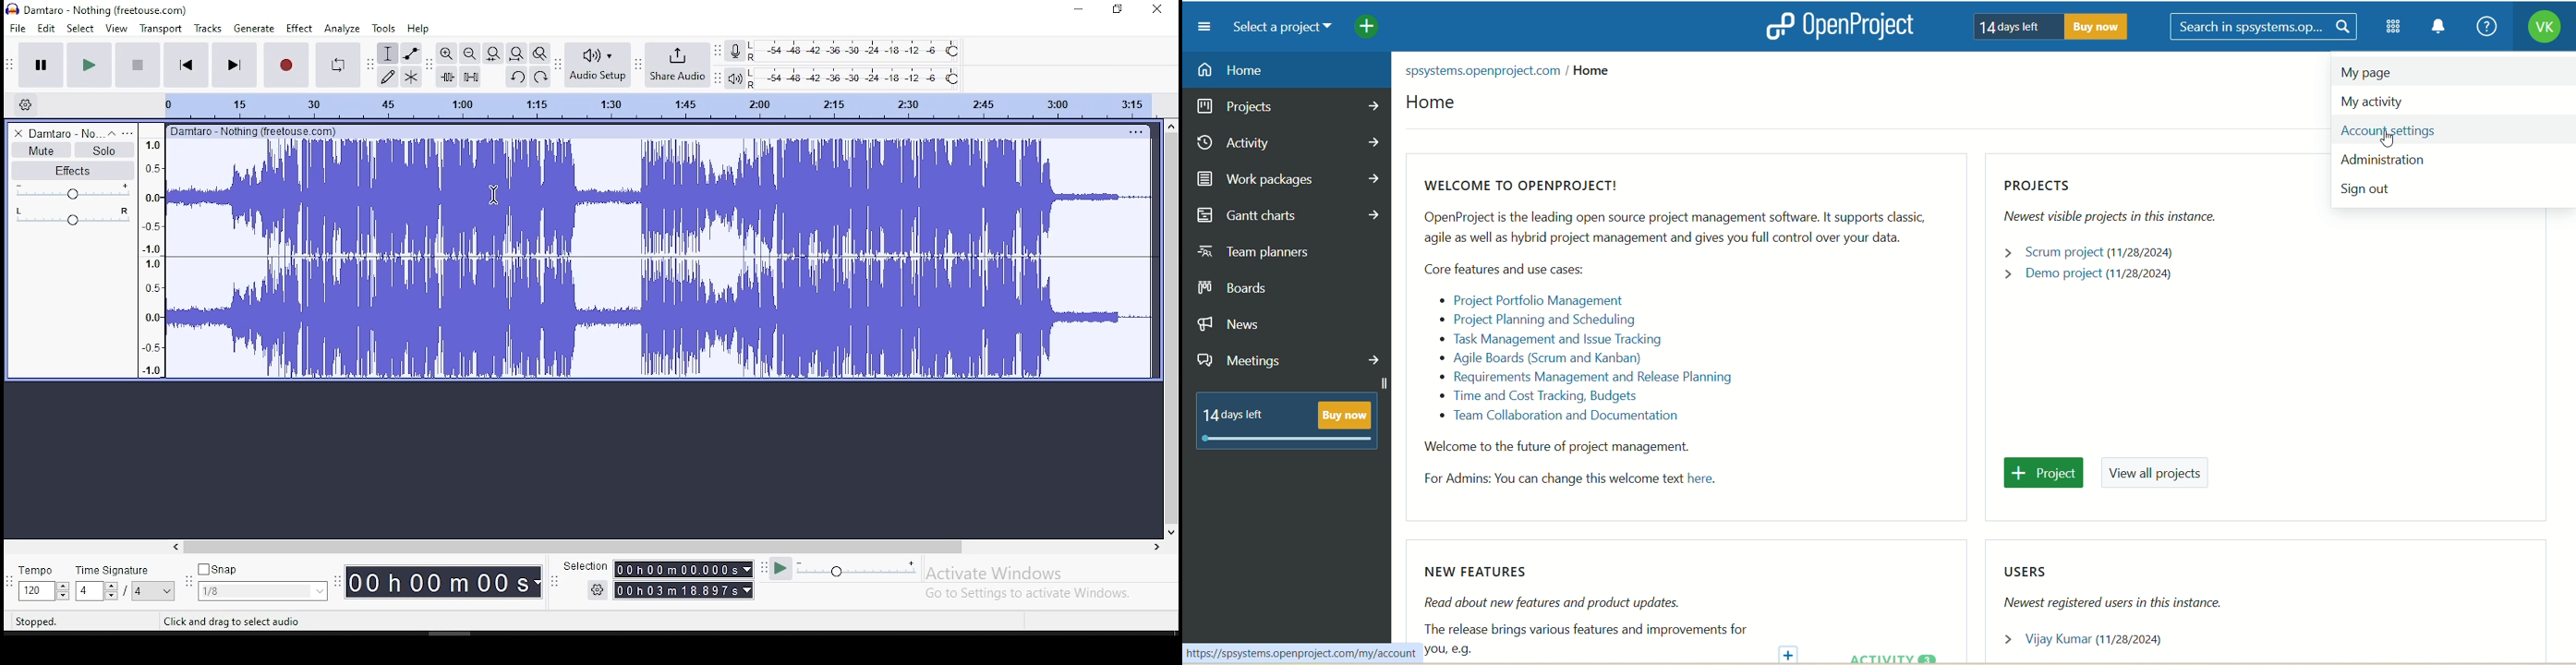  I want to click on trim audio outside selection, so click(446, 76).